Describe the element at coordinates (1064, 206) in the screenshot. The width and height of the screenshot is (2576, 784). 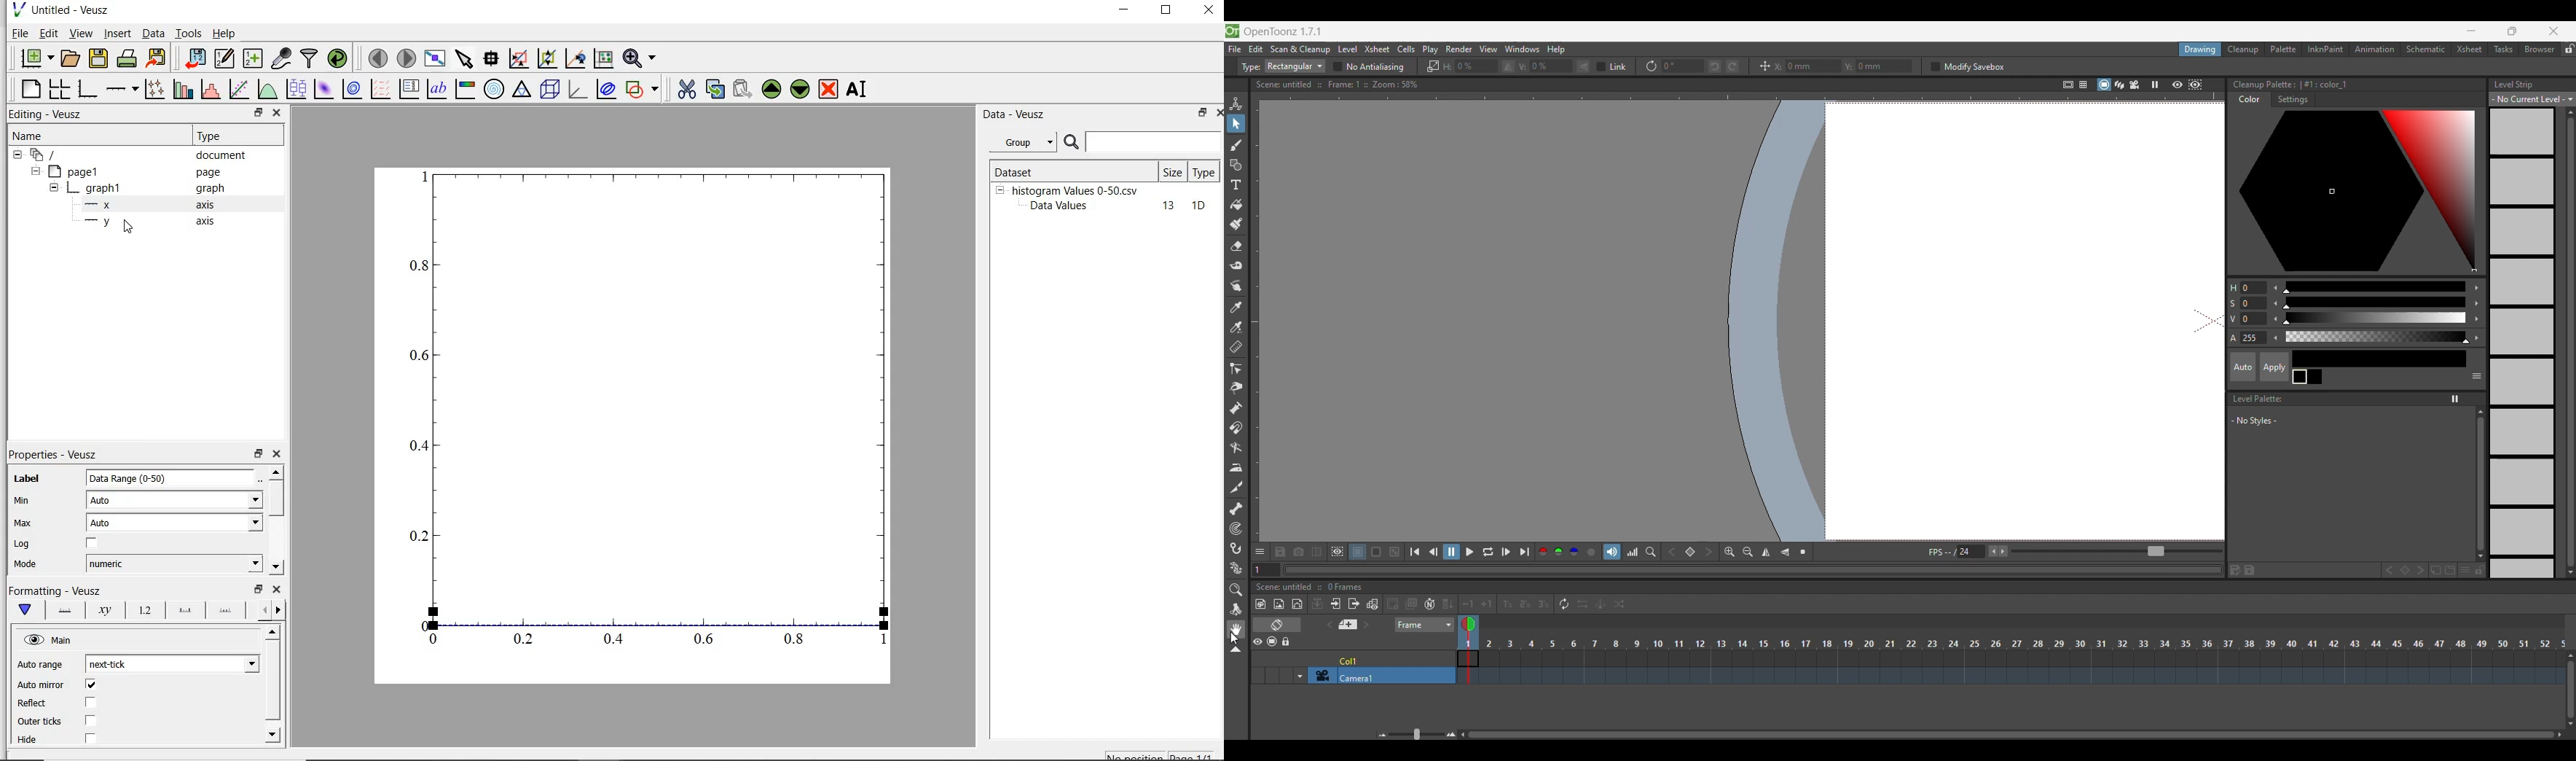
I see `Data Values` at that location.